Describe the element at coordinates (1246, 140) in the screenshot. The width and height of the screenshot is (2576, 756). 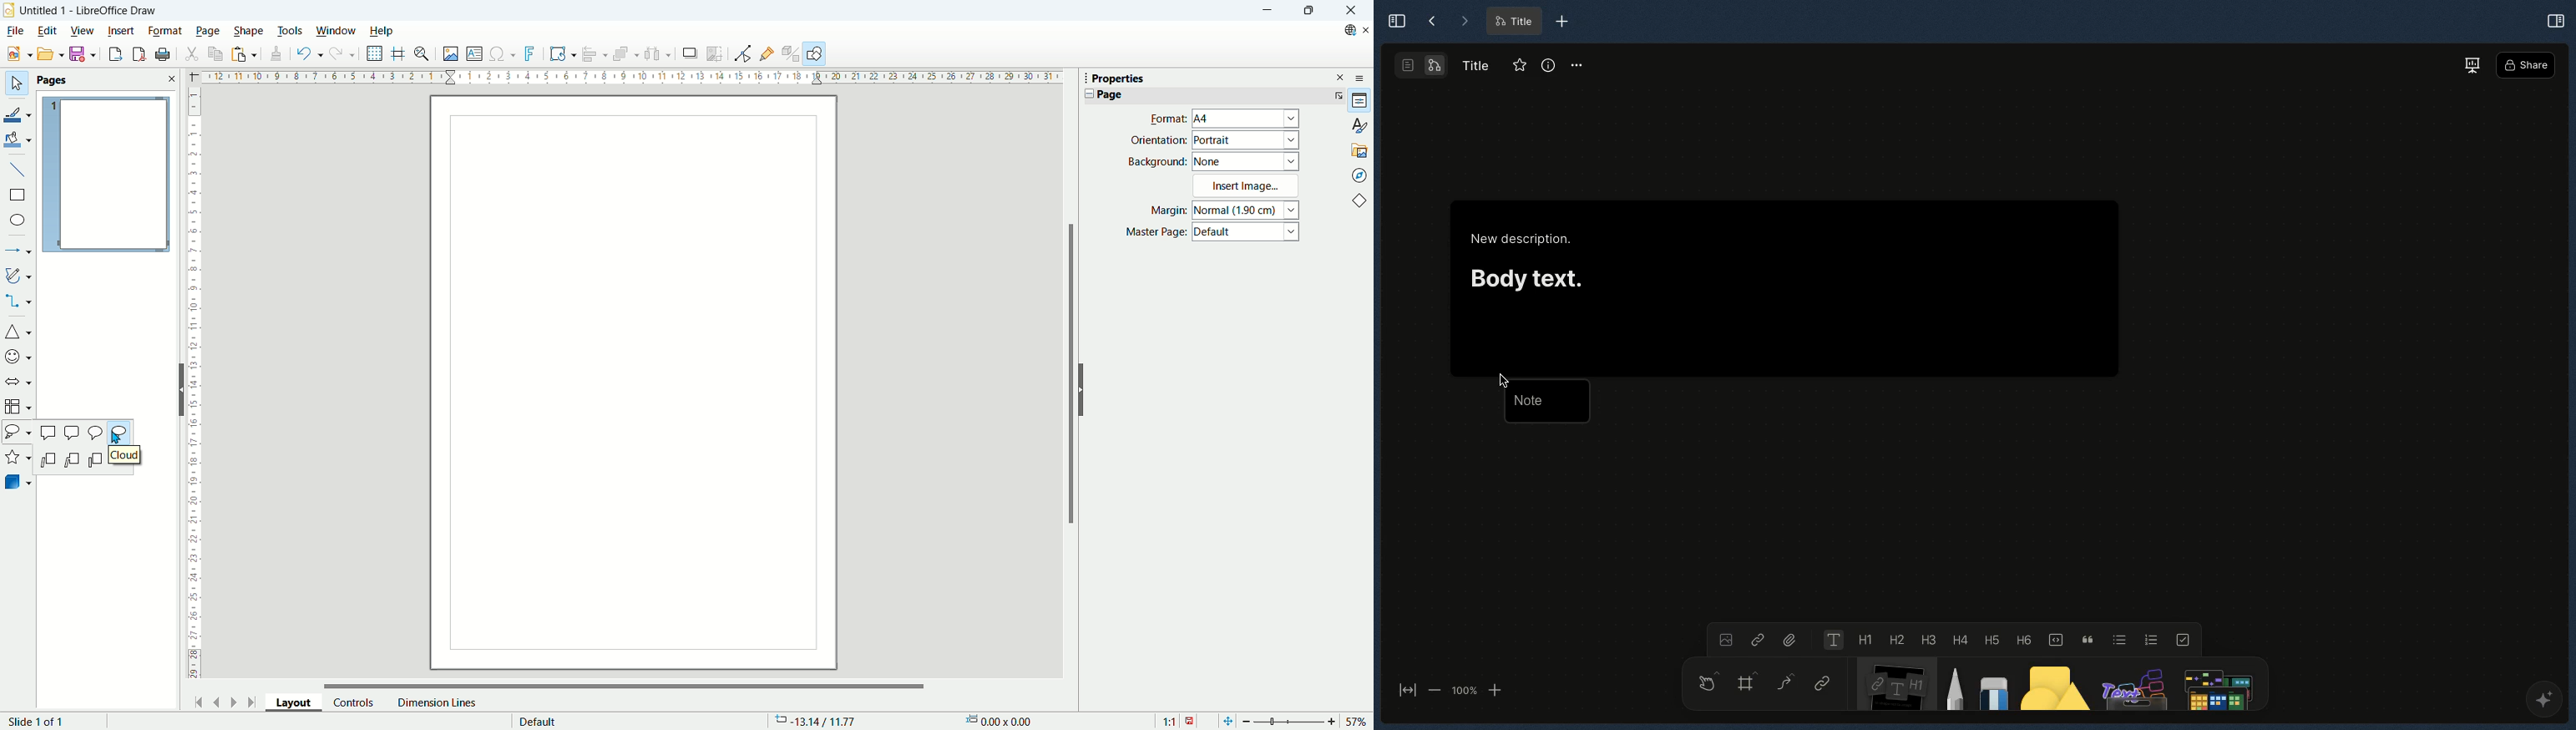
I see `Portrait` at that location.